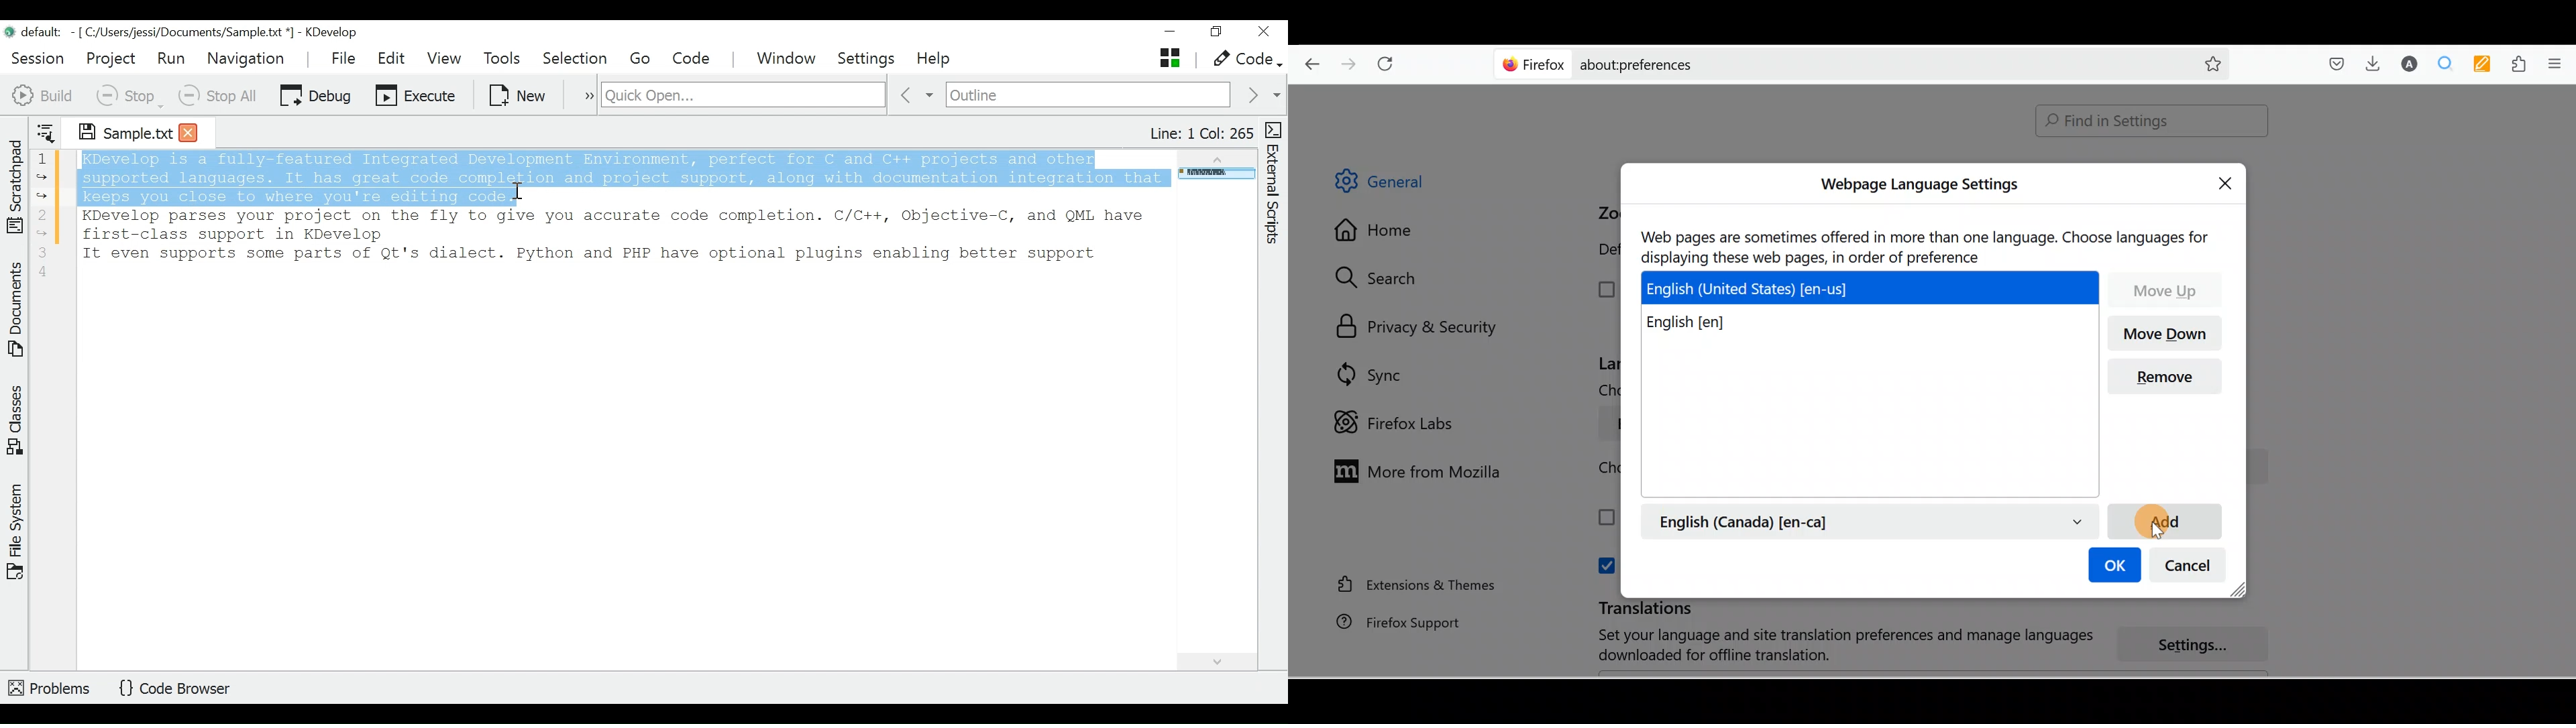  What do you see at coordinates (1350, 63) in the screenshot?
I see `Go forward back one page` at bounding box center [1350, 63].